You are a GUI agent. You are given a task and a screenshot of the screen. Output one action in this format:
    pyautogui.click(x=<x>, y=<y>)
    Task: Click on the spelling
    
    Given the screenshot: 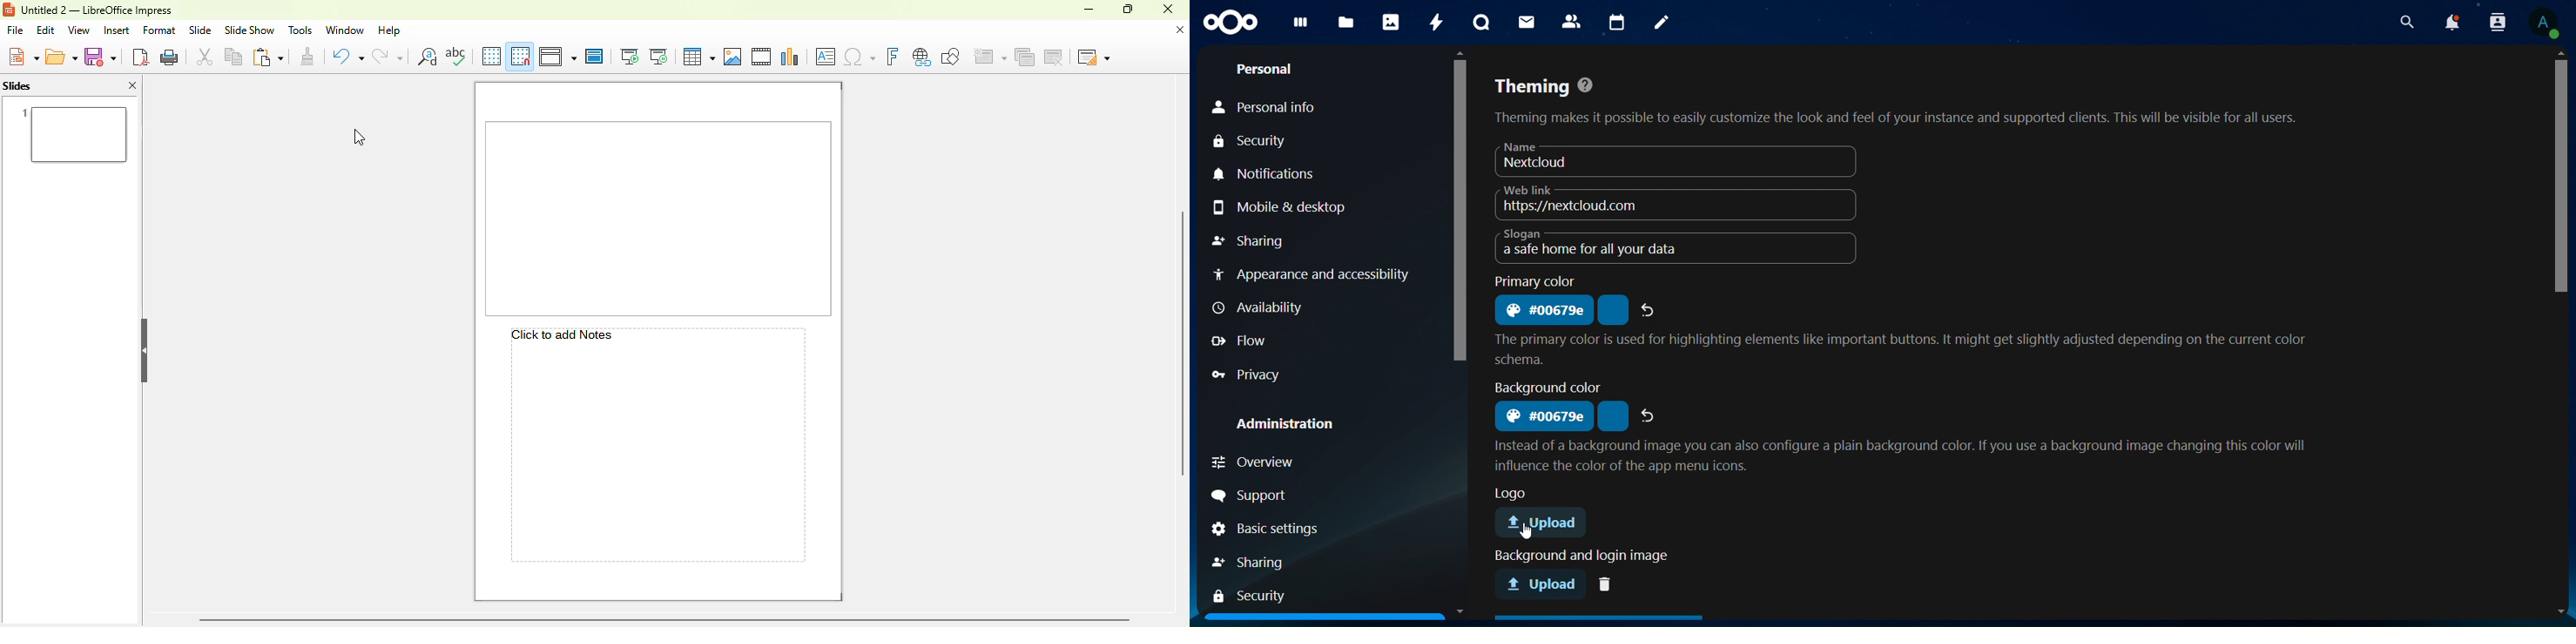 What is the action you would take?
    pyautogui.click(x=455, y=55)
    